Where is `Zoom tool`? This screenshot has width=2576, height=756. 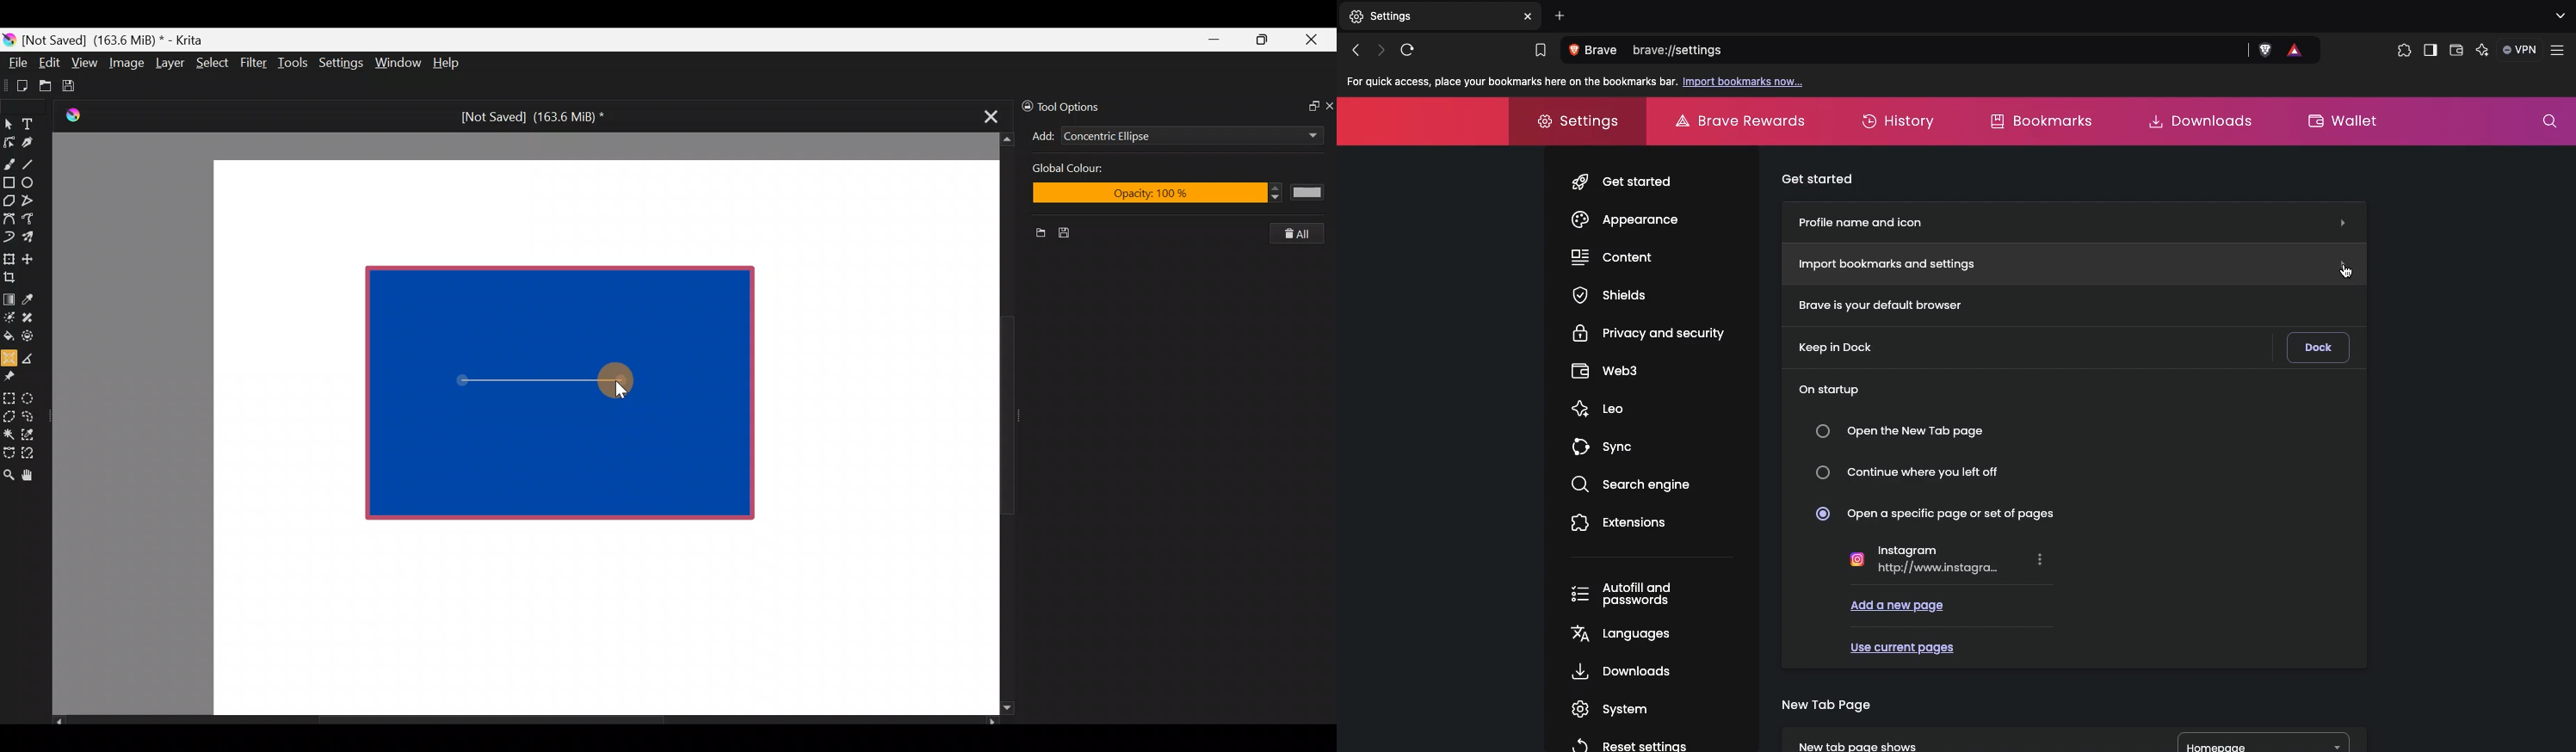 Zoom tool is located at coordinates (8, 473).